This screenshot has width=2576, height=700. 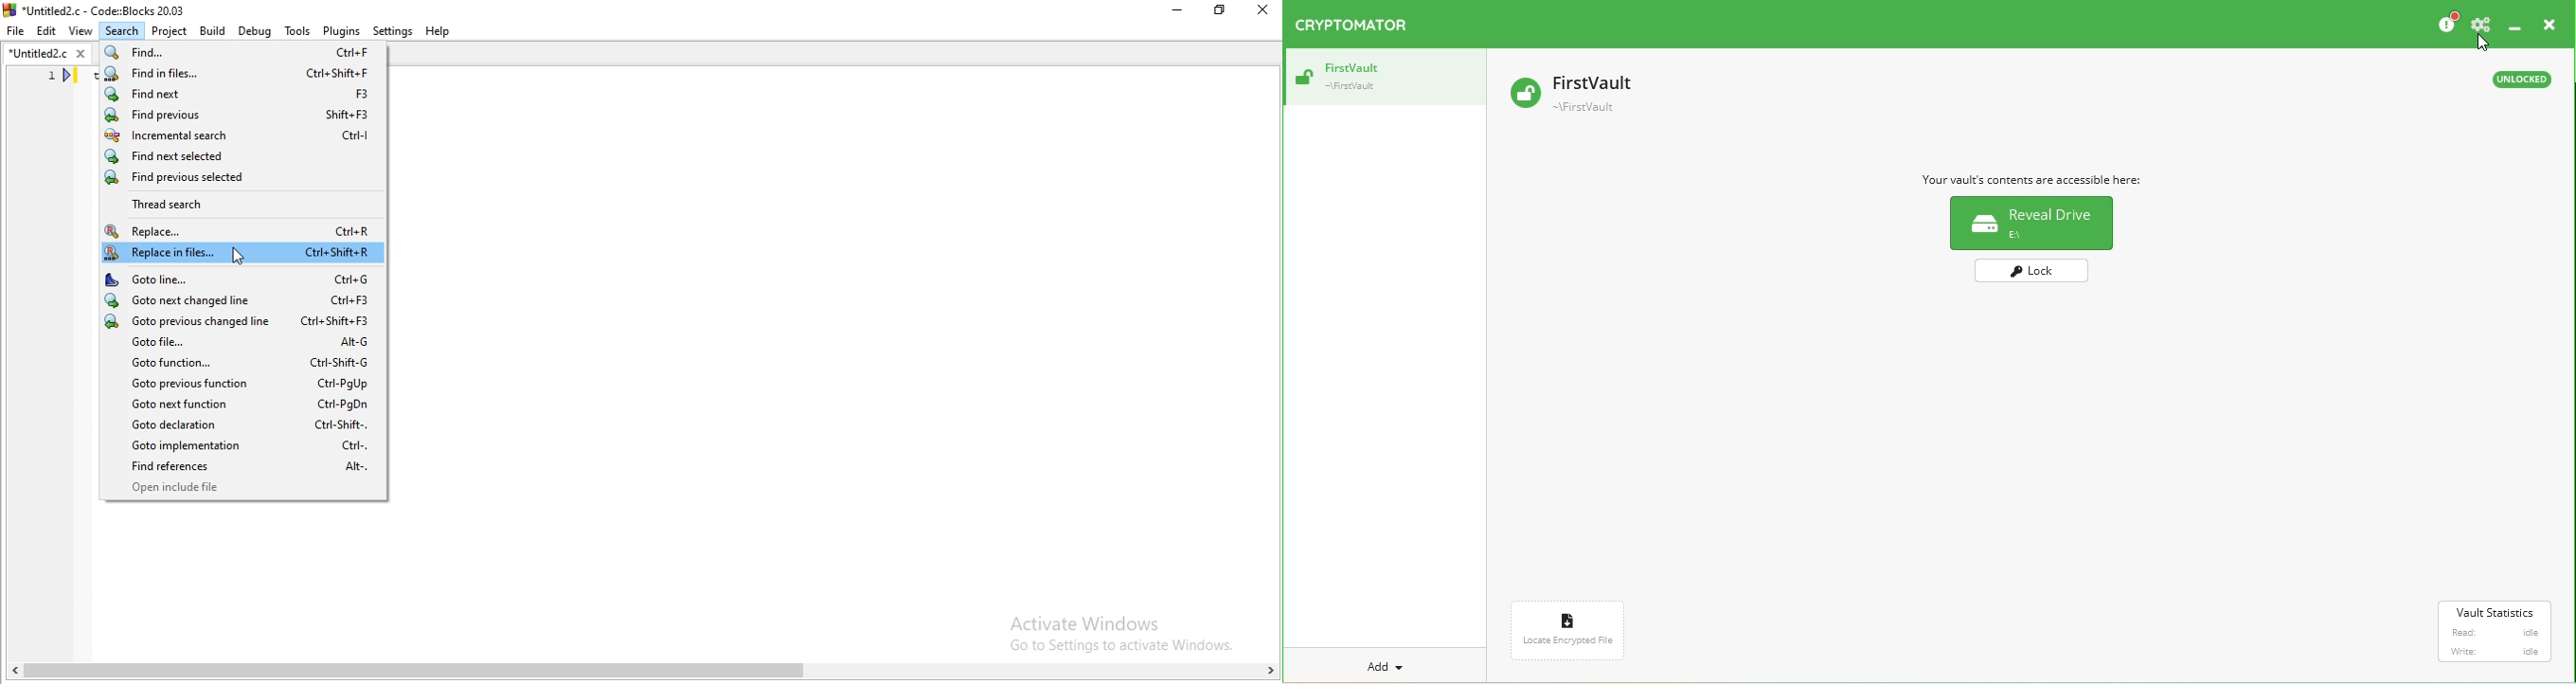 What do you see at coordinates (246, 488) in the screenshot?
I see `Open include file` at bounding box center [246, 488].